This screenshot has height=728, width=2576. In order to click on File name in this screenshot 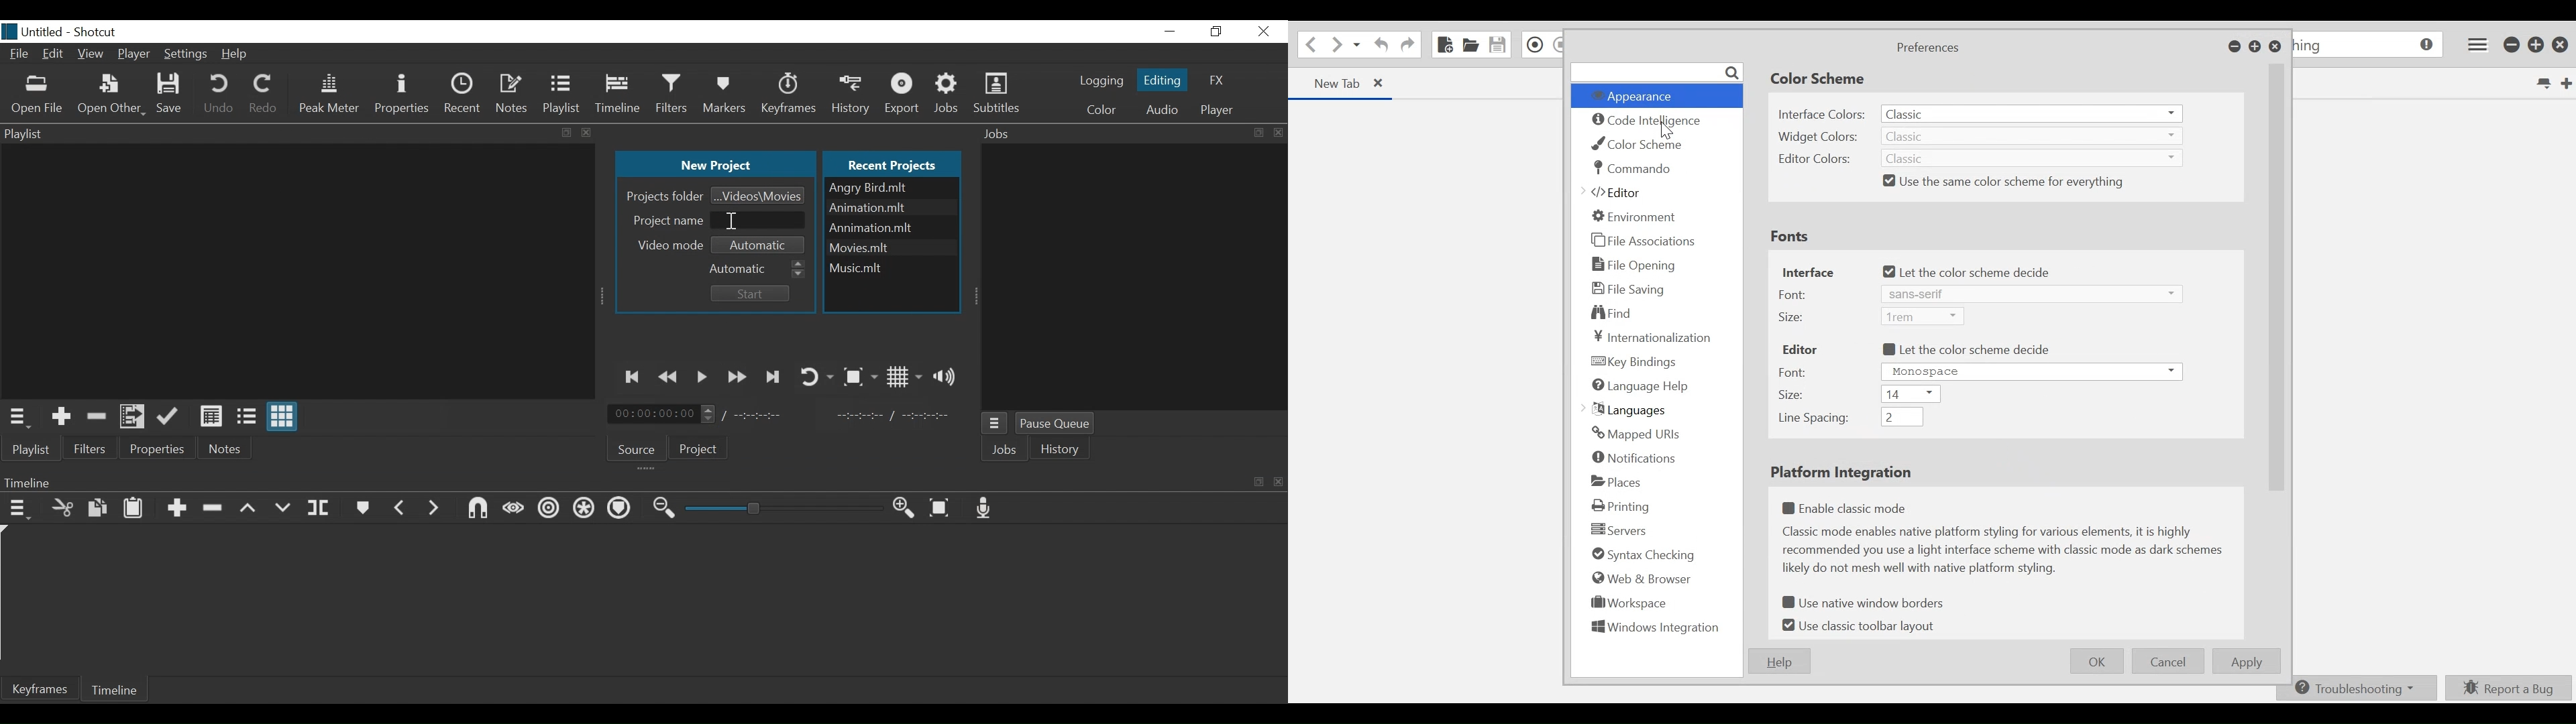, I will do `click(890, 265)`.